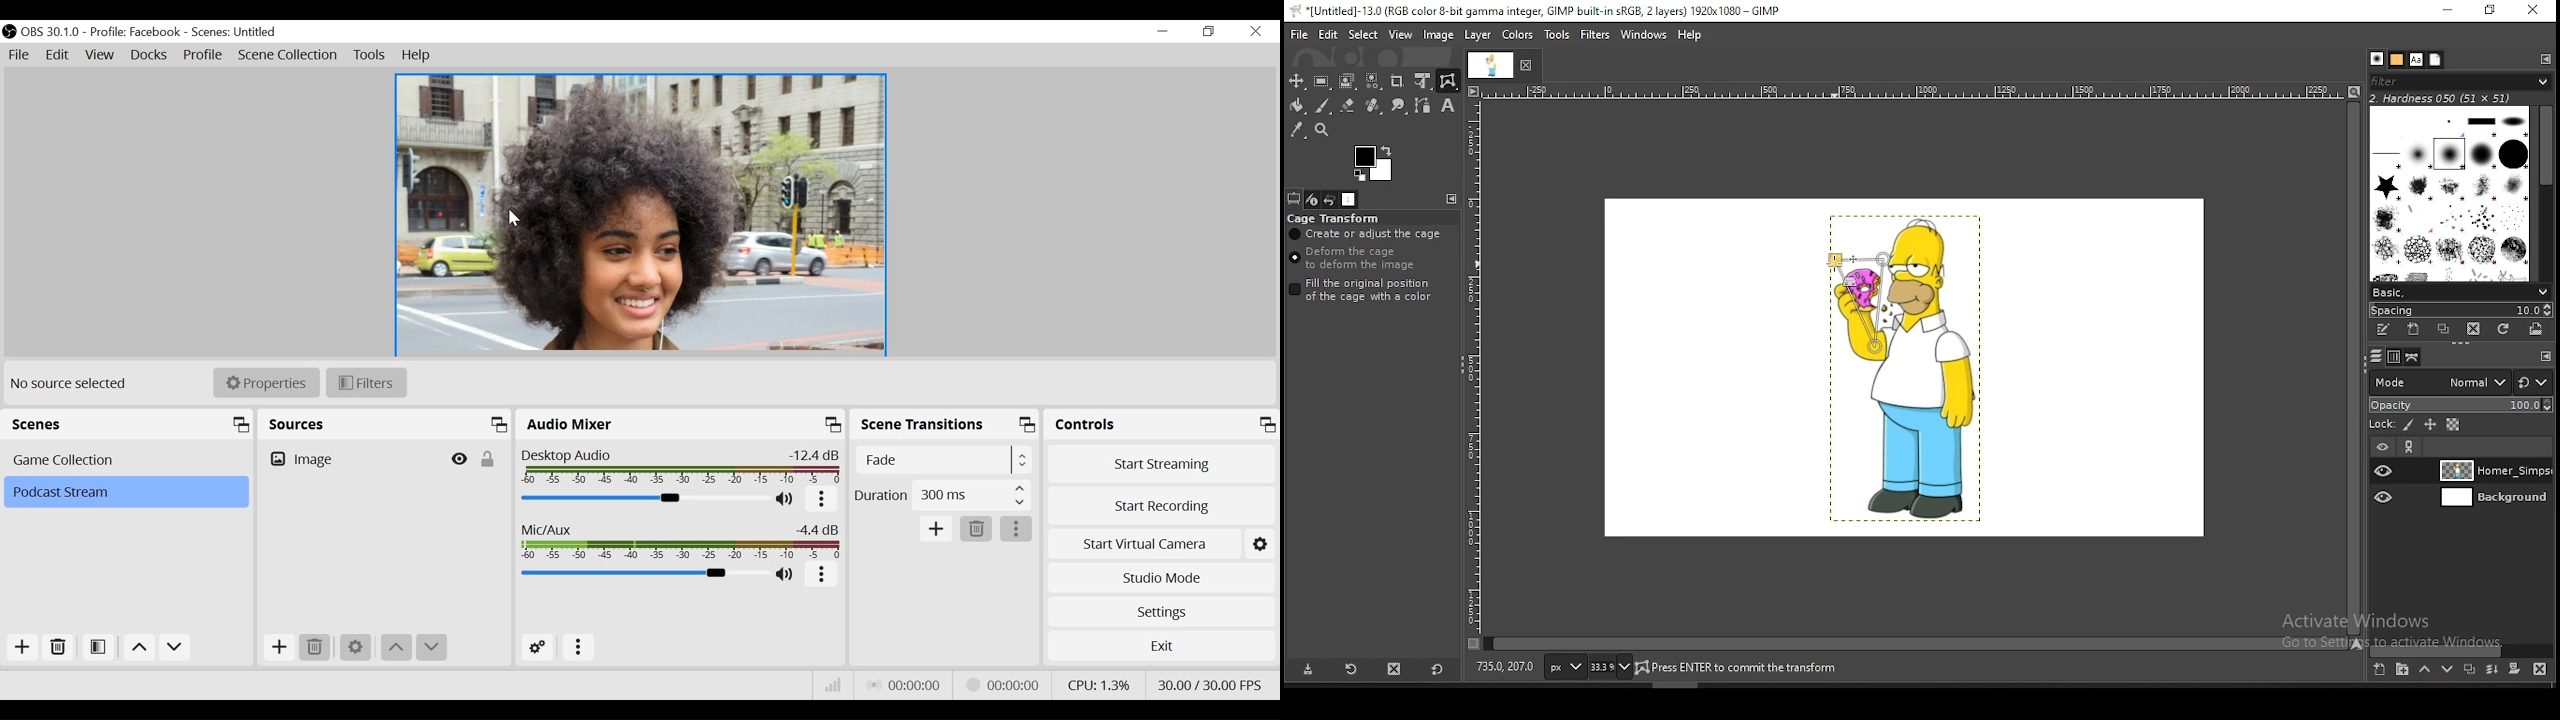 The width and height of the screenshot is (2576, 728). I want to click on deform the cage to deform the image, so click(1356, 259).